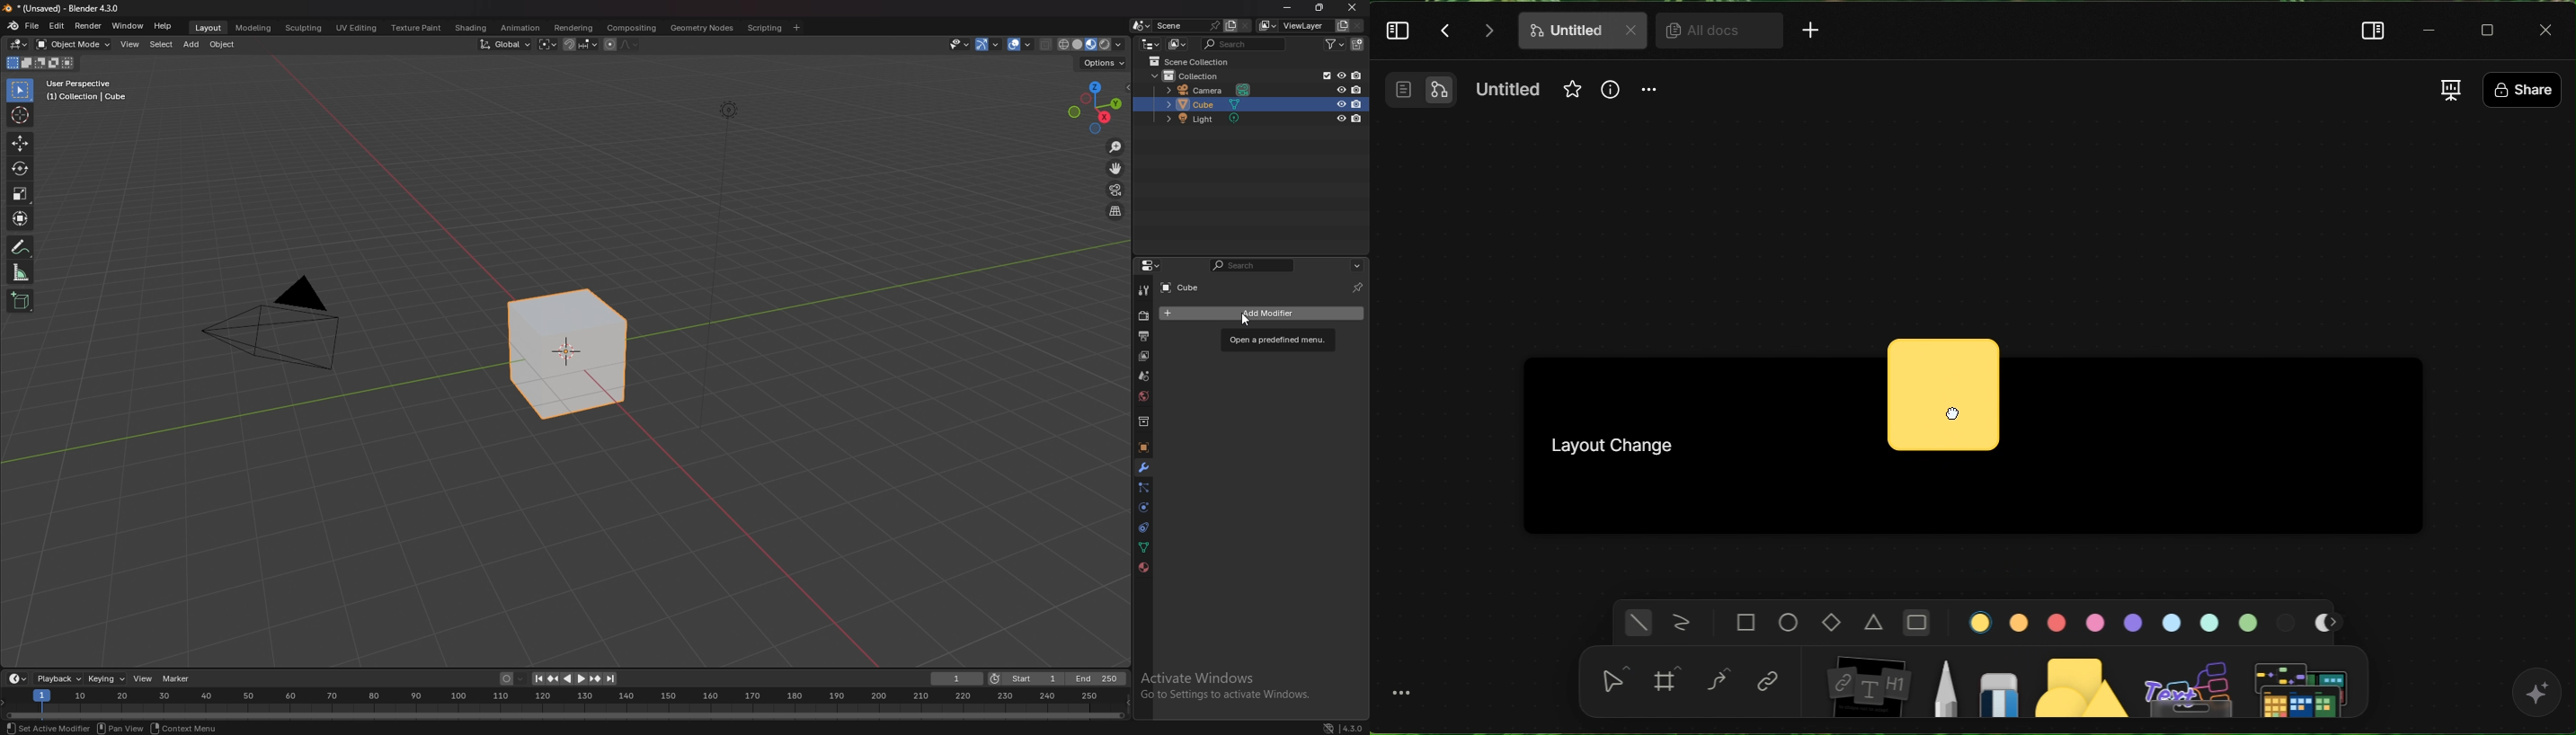 The height and width of the screenshot is (756, 2576). Describe the element at coordinates (1186, 26) in the screenshot. I see `scene` at that location.